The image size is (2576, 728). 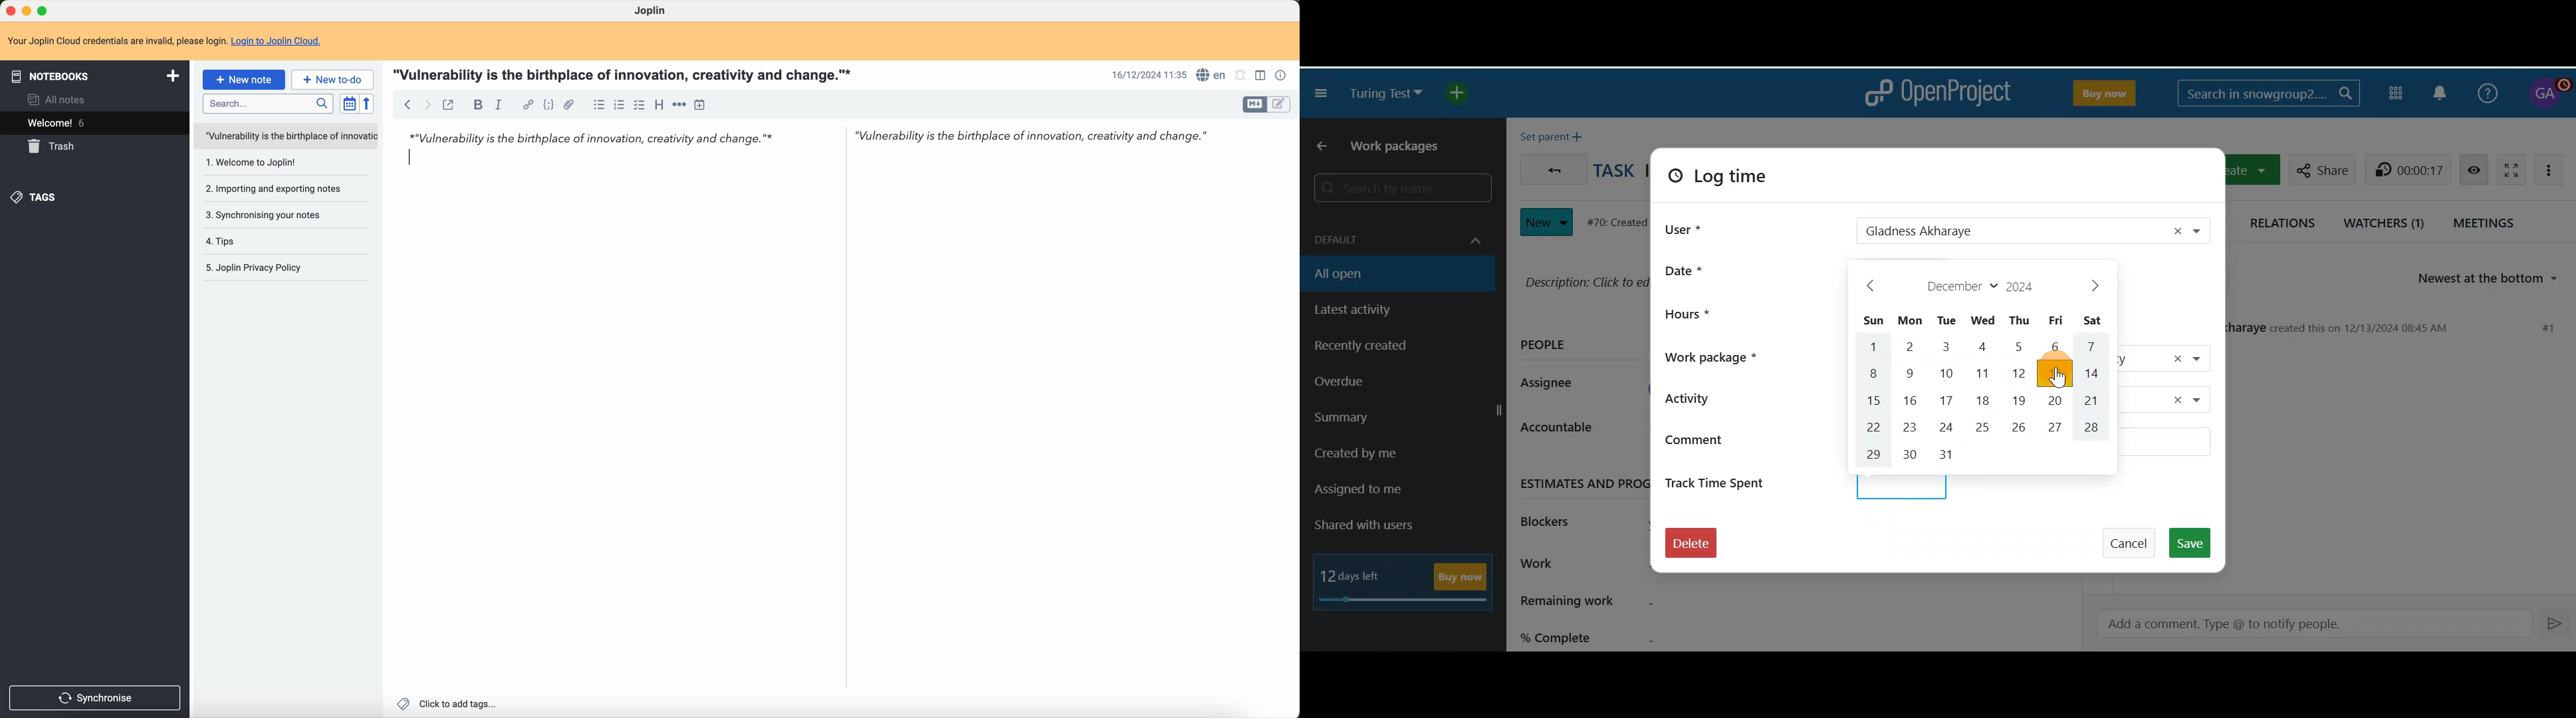 What do you see at coordinates (2547, 94) in the screenshot?
I see `Account name` at bounding box center [2547, 94].